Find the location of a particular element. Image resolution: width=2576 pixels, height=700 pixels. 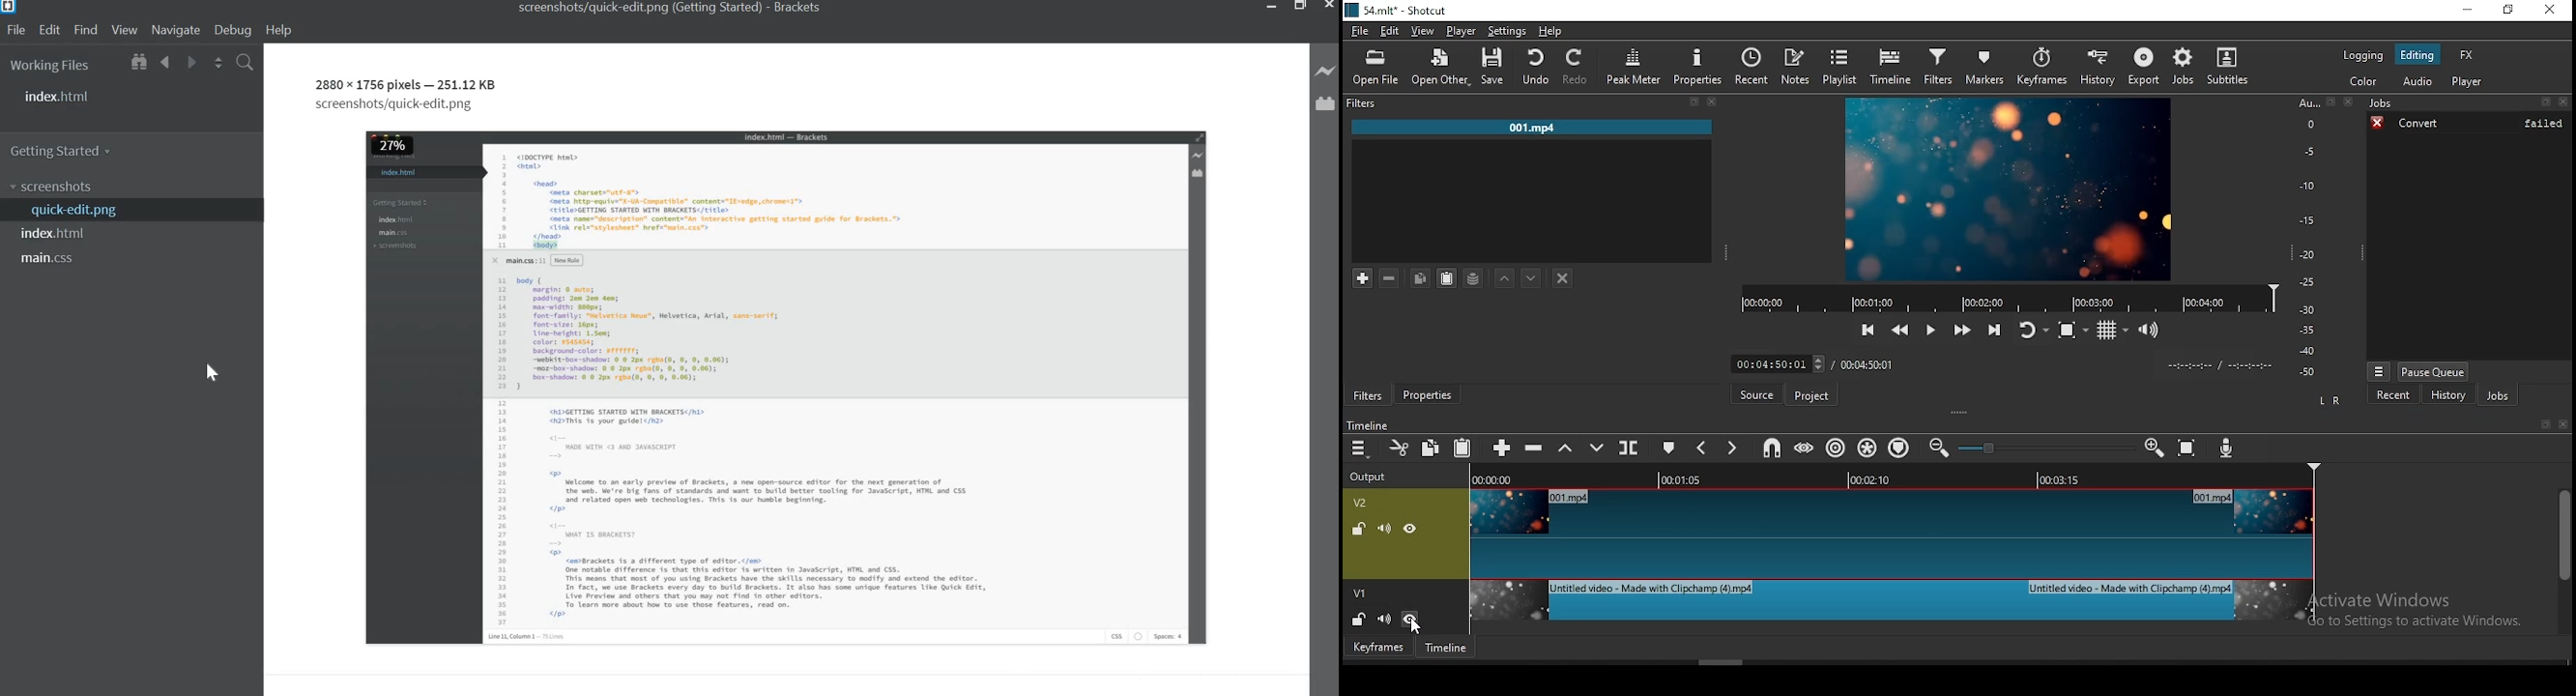

ripple delete is located at coordinates (1535, 449).